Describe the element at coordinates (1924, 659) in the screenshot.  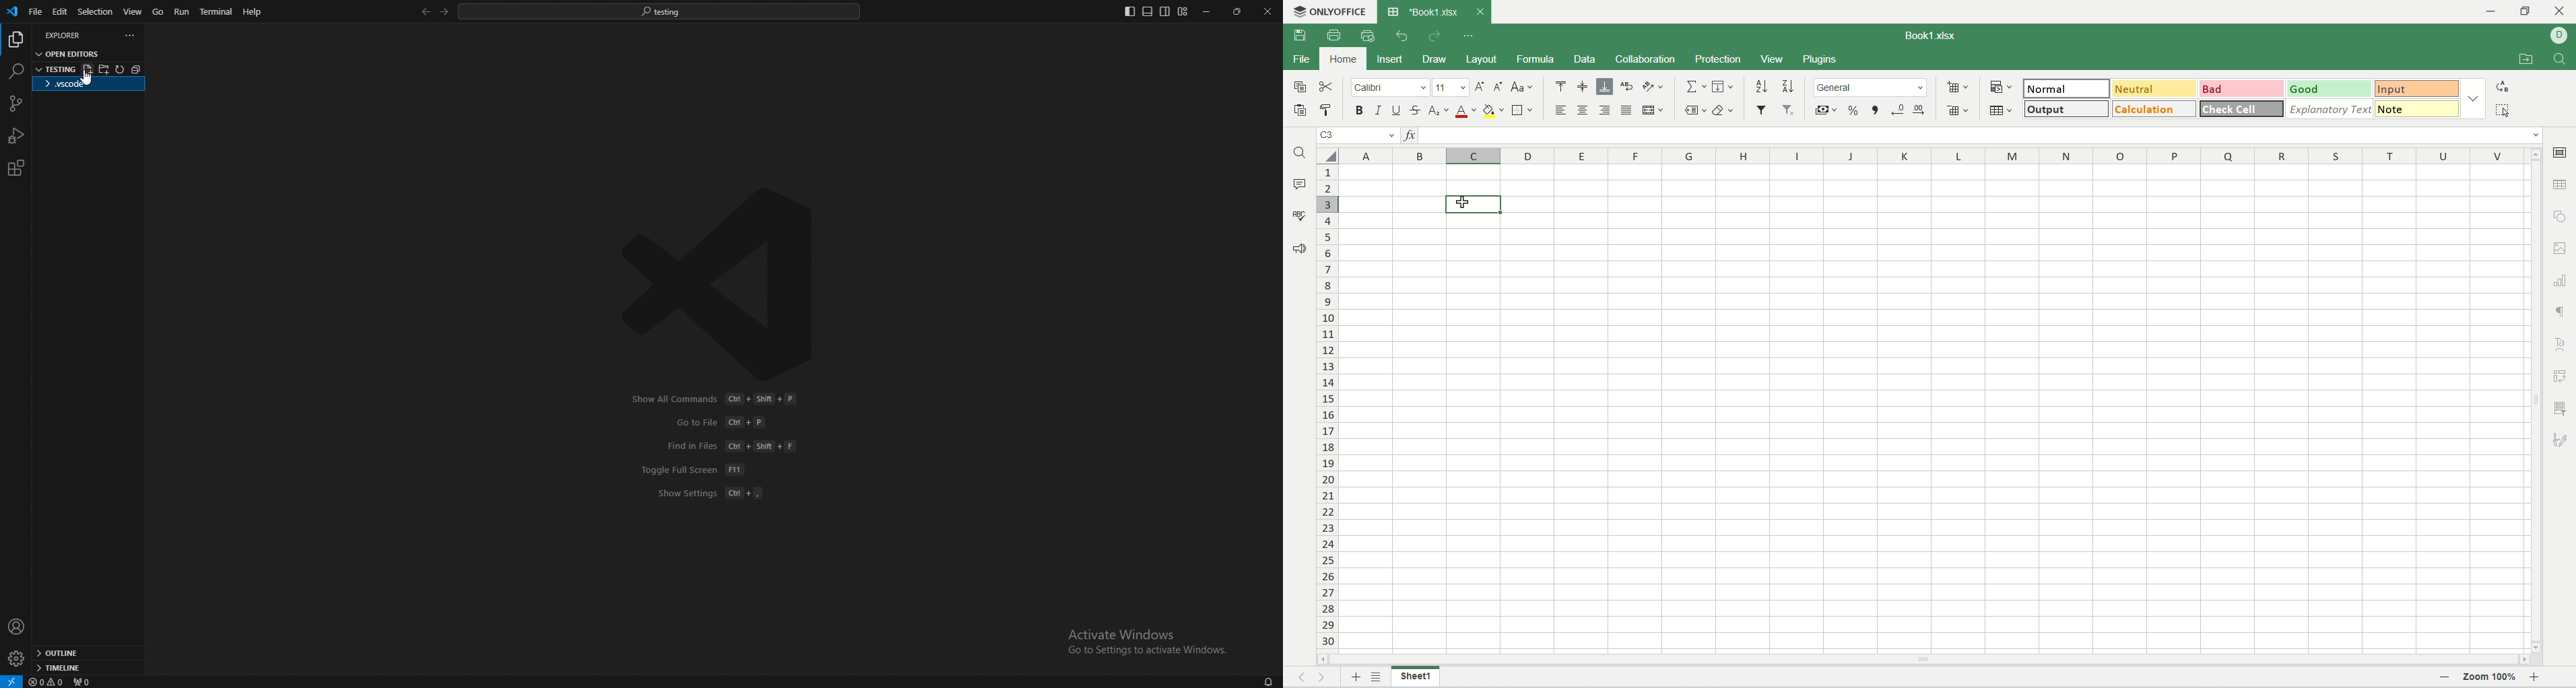
I see `horizontal scroll bar` at that location.